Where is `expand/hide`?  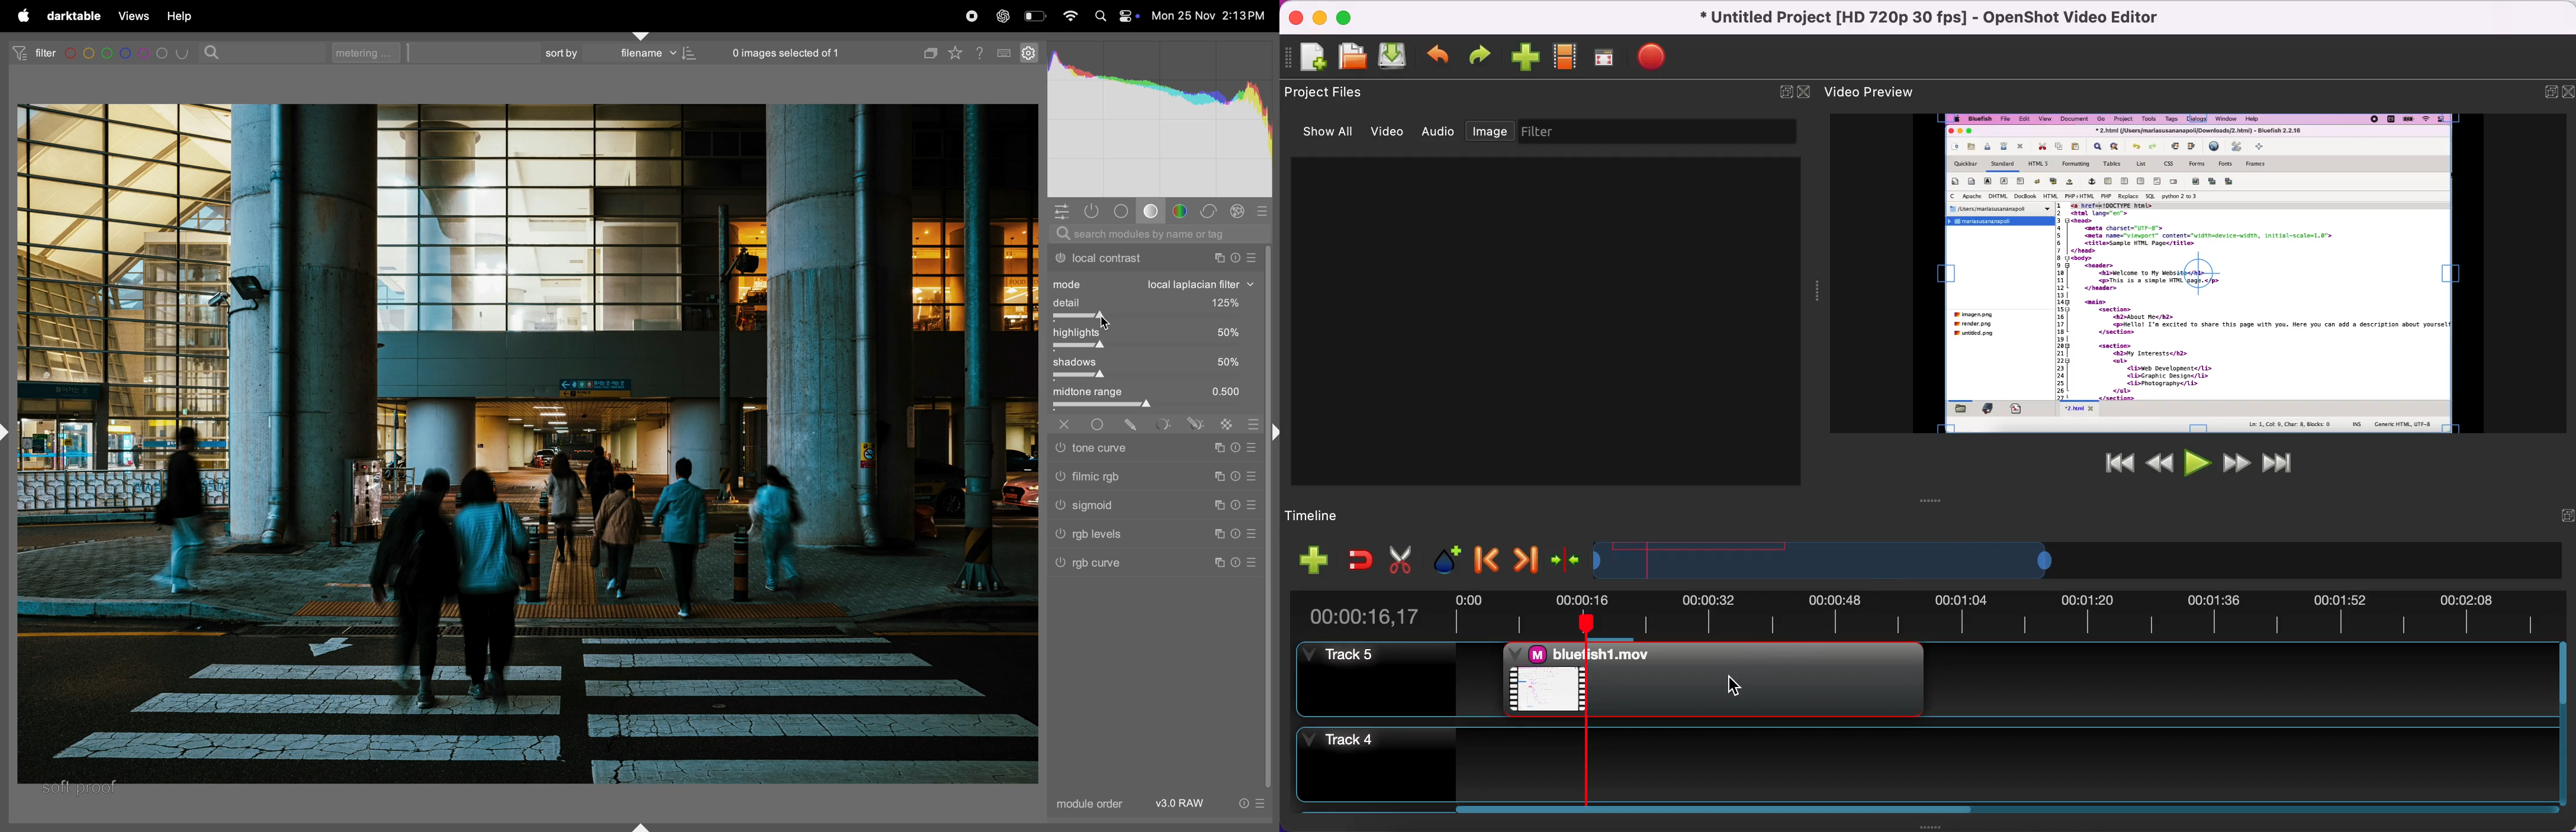 expand/hide is located at coordinates (2543, 91).